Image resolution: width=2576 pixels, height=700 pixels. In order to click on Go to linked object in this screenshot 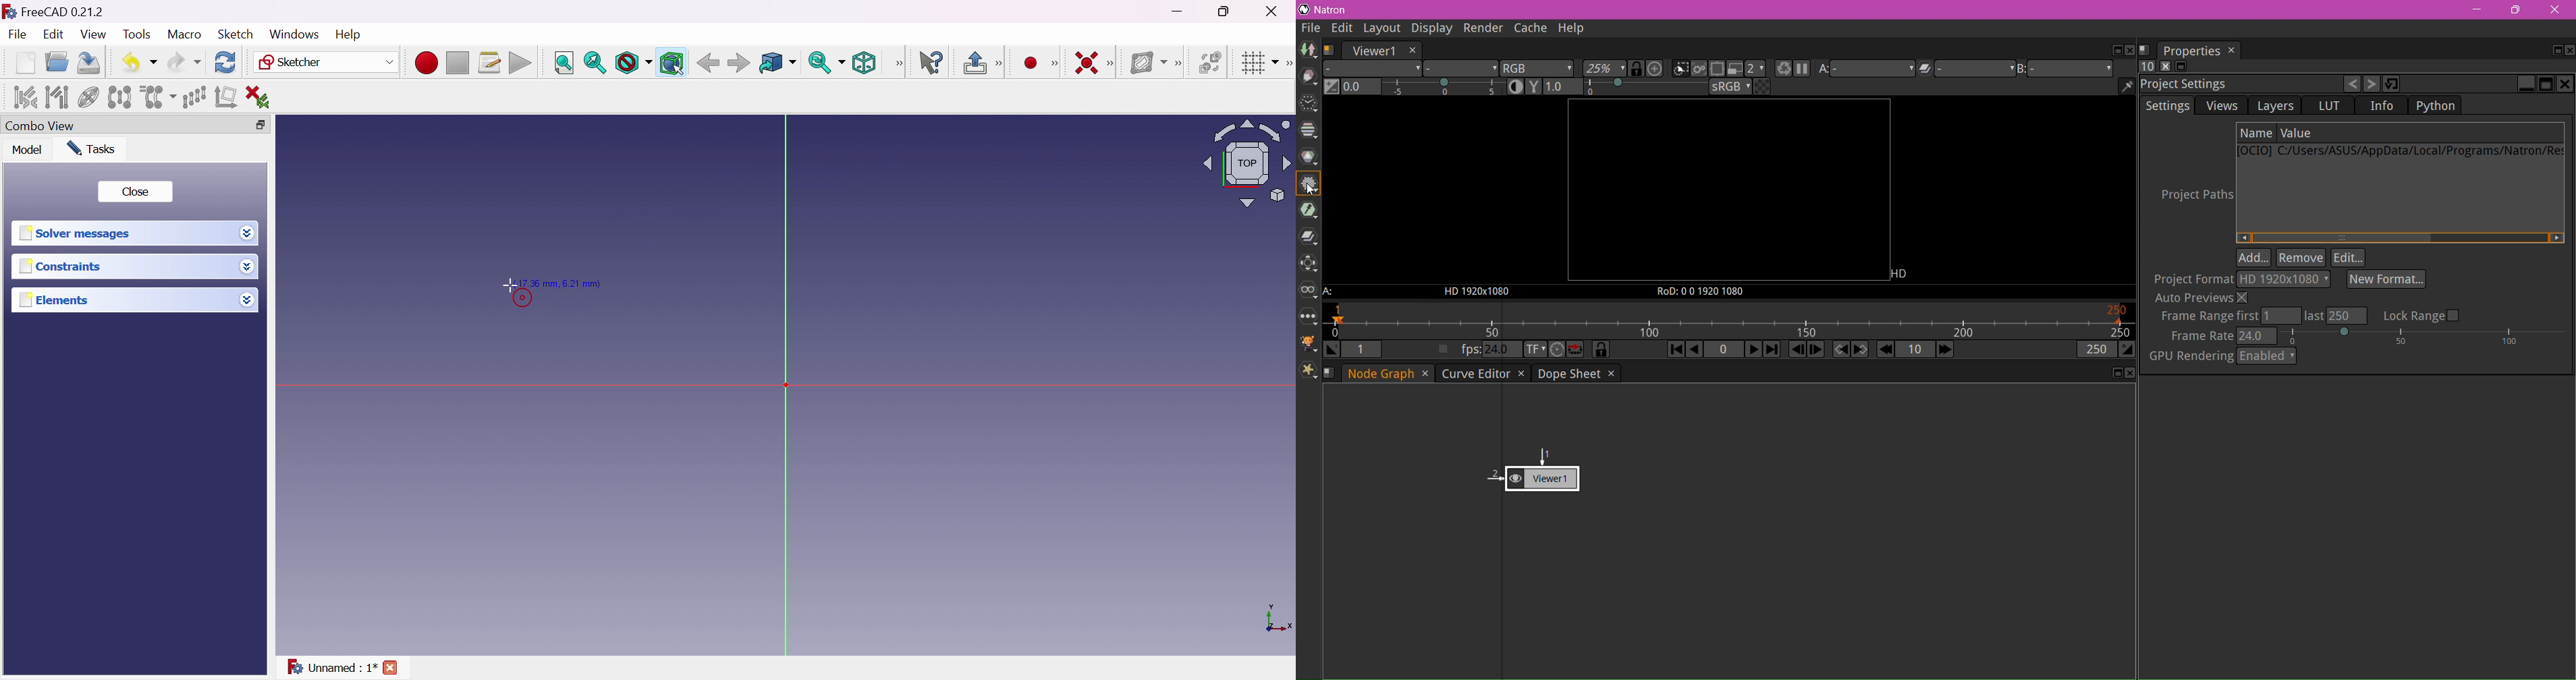, I will do `click(777, 63)`.